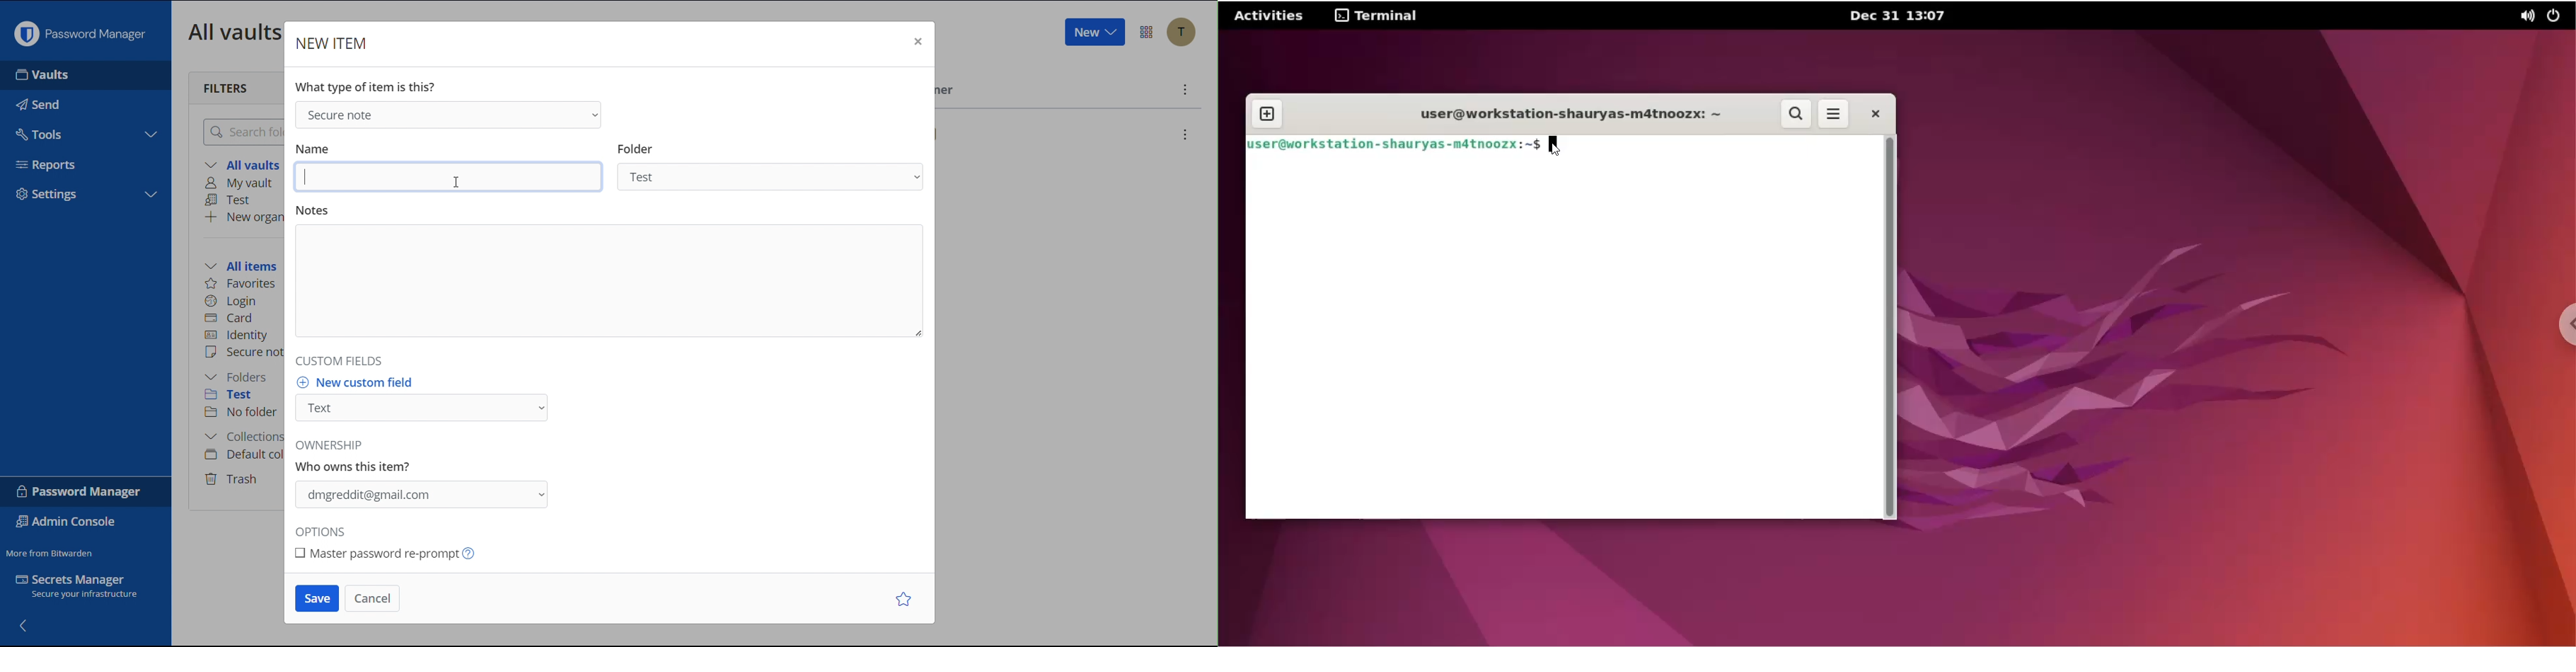  Describe the element at coordinates (1183, 89) in the screenshot. I see `More` at that location.